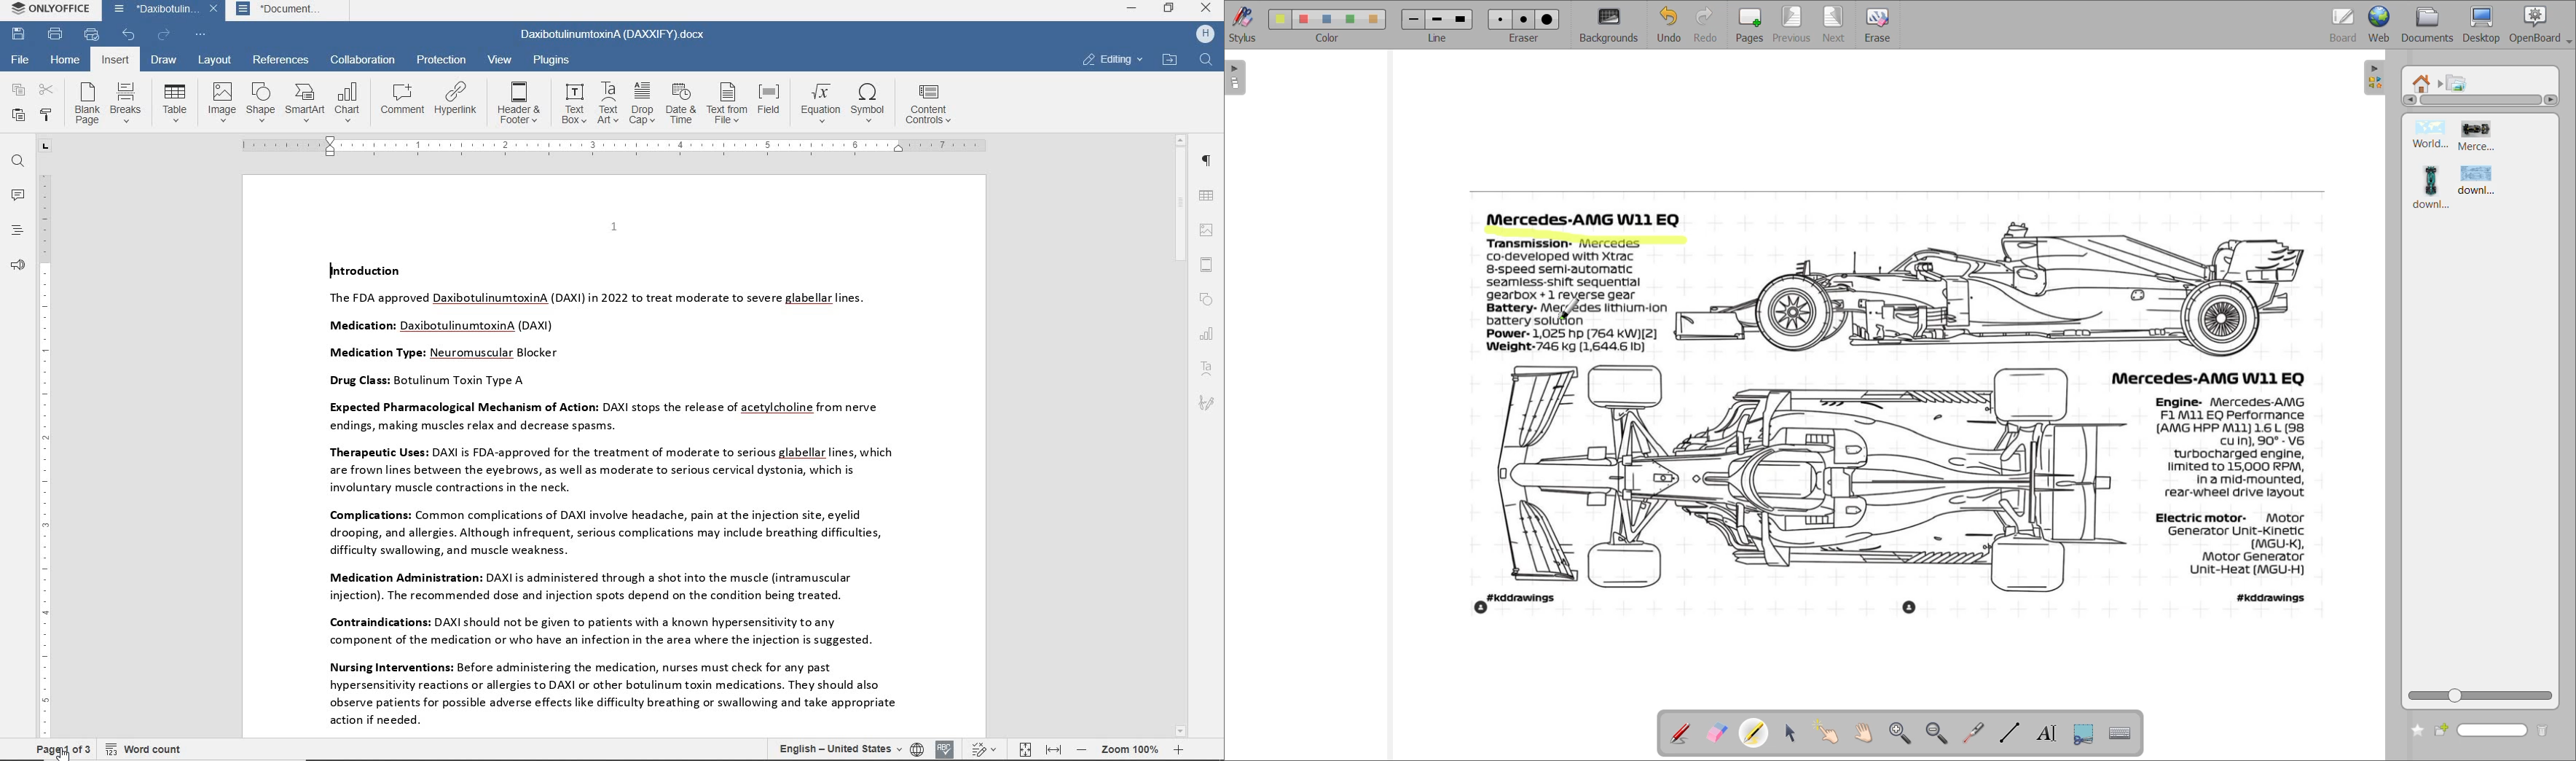 The height and width of the screenshot is (784, 2576). I want to click on paragraph settings, so click(1205, 160).